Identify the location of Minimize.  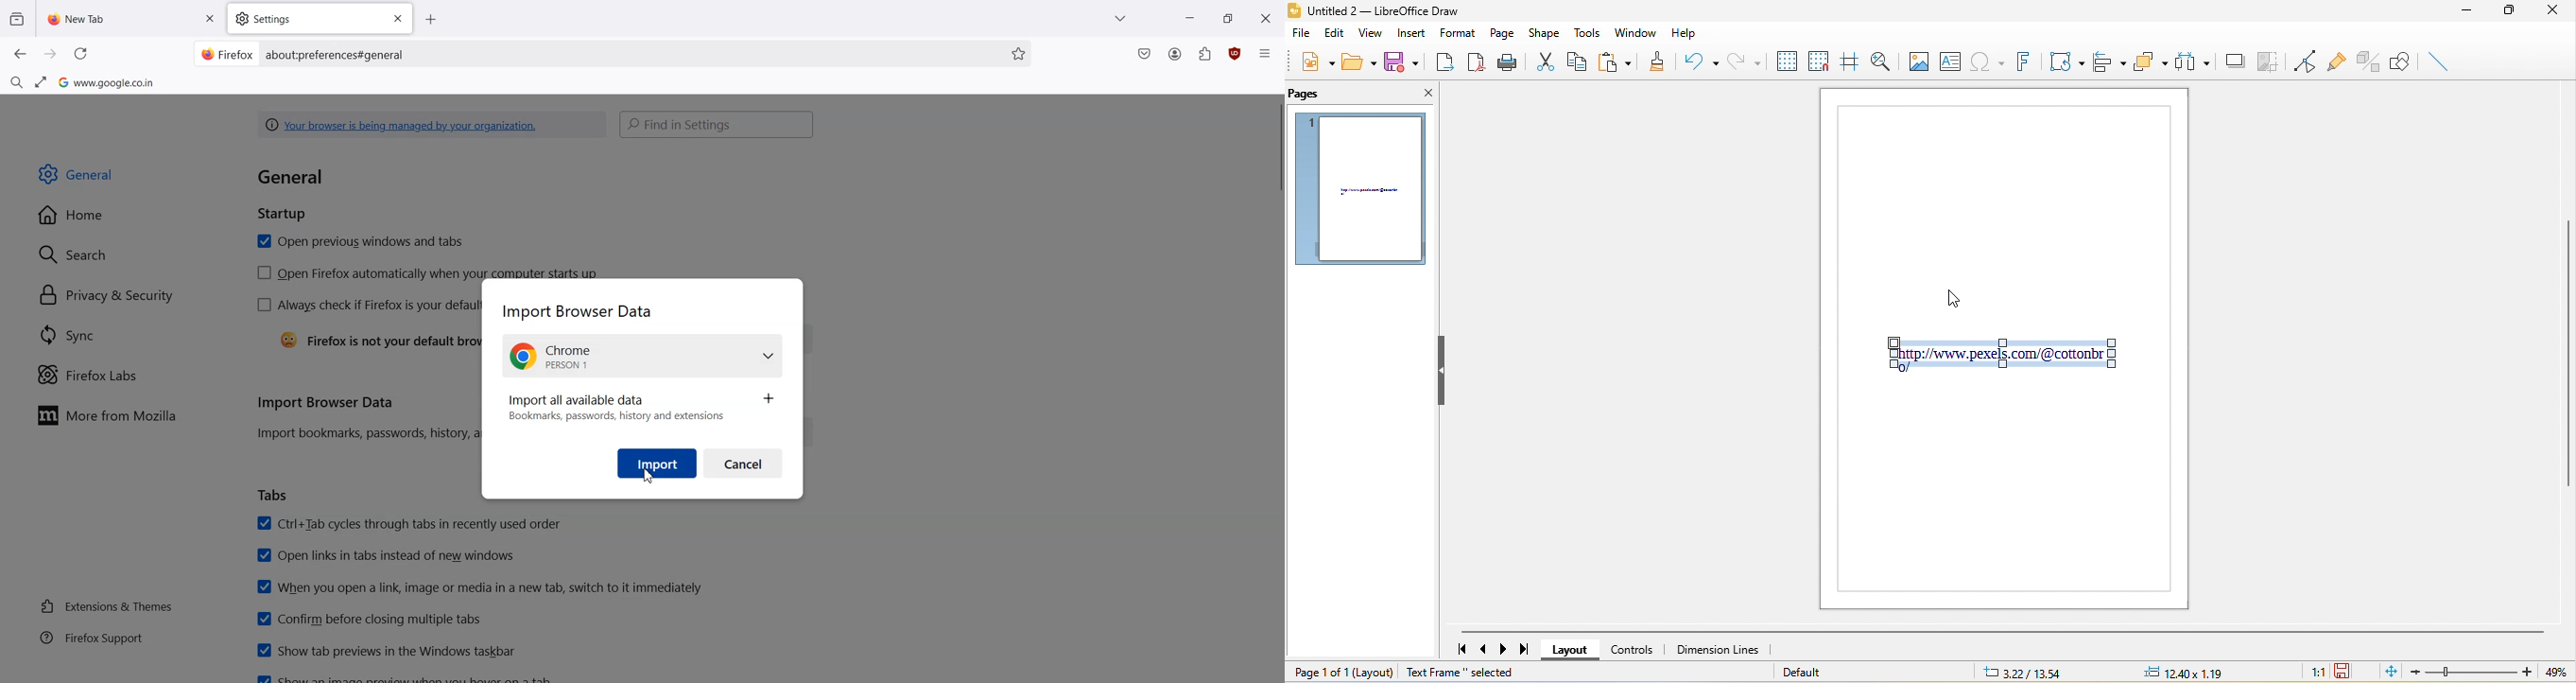
(1190, 17).